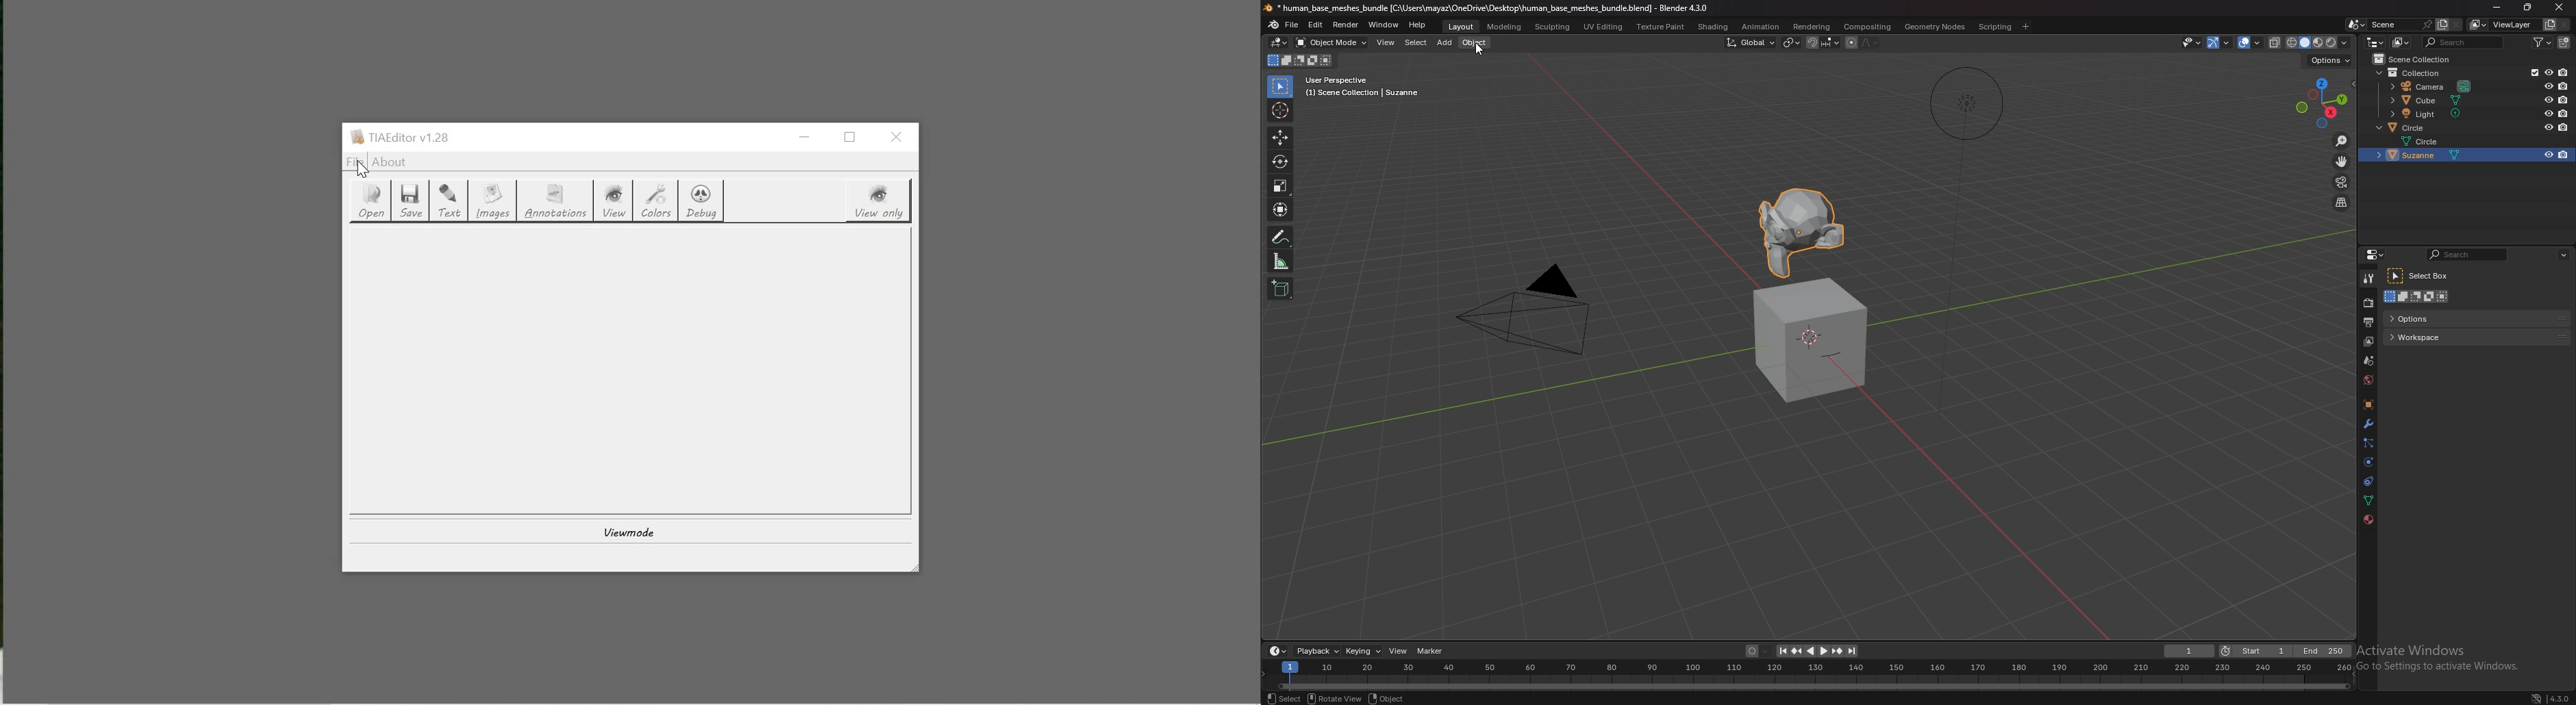  I want to click on hide in viewport, so click(2548, 126).